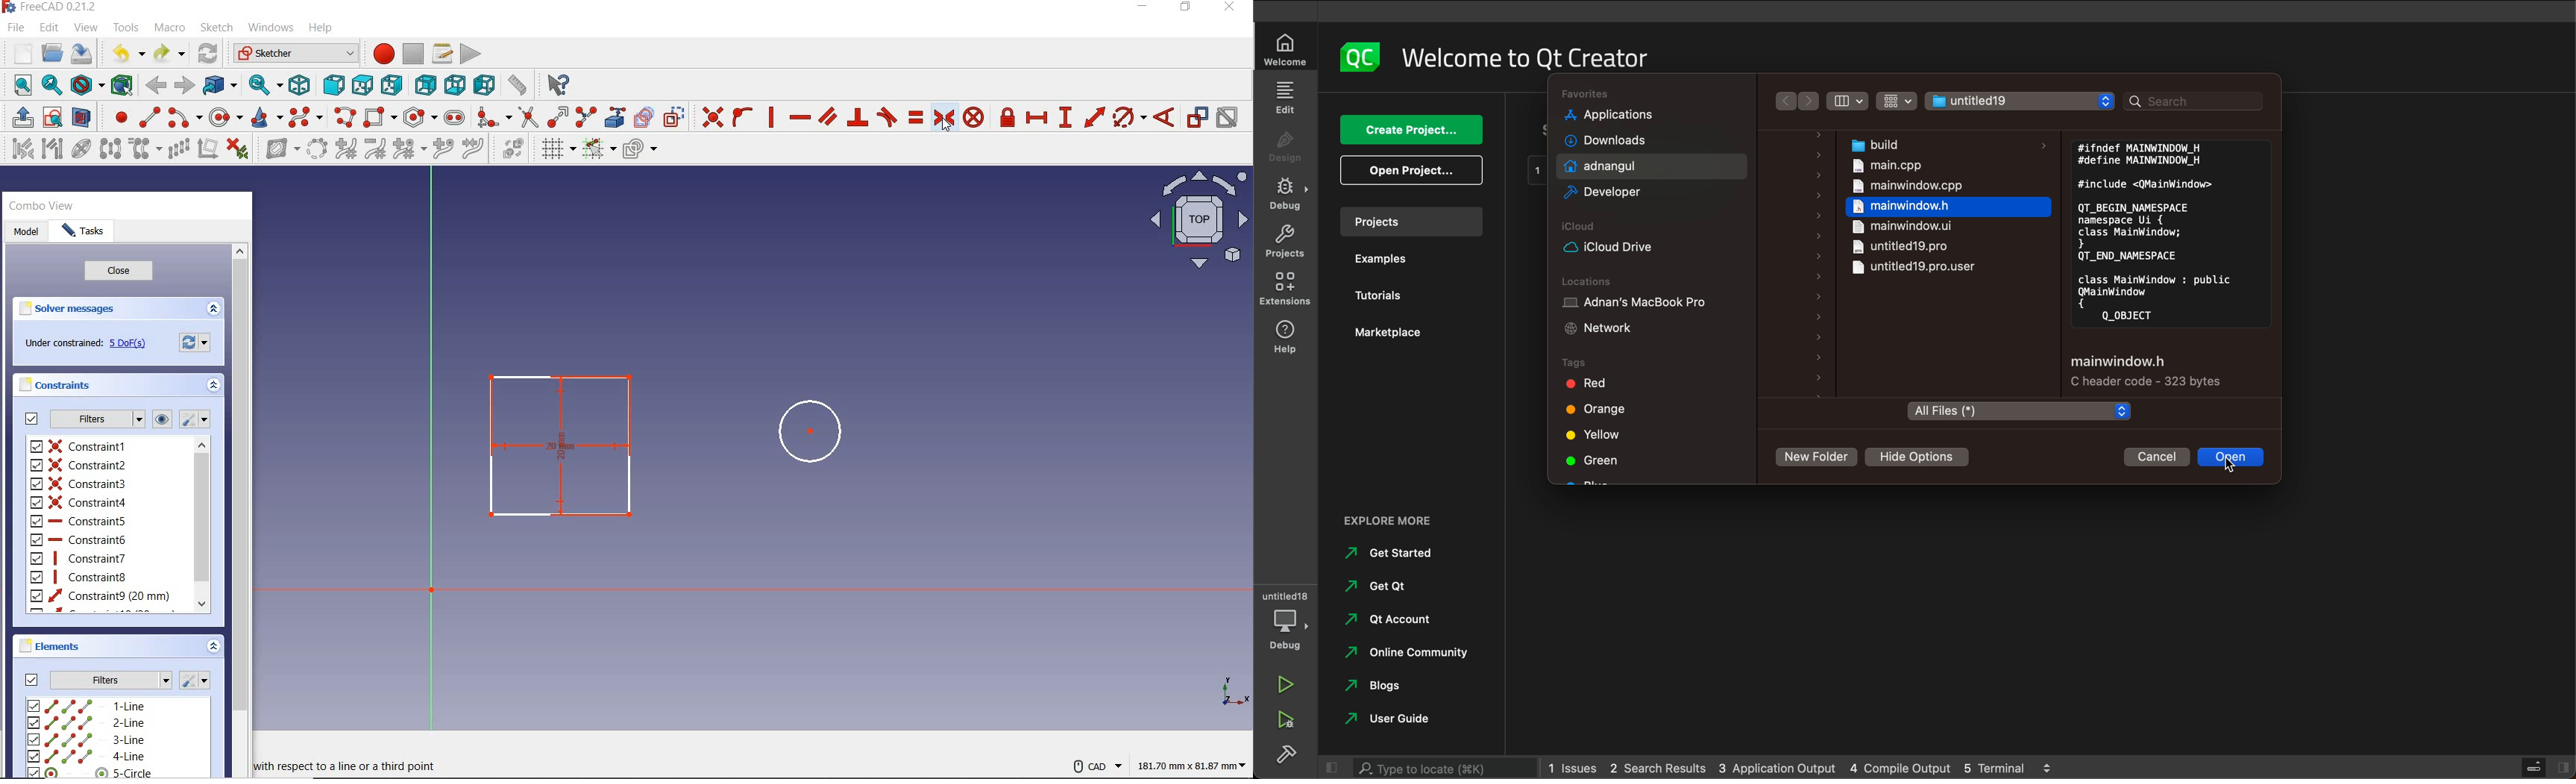  I want to click on welcome , so click(1587, 57).